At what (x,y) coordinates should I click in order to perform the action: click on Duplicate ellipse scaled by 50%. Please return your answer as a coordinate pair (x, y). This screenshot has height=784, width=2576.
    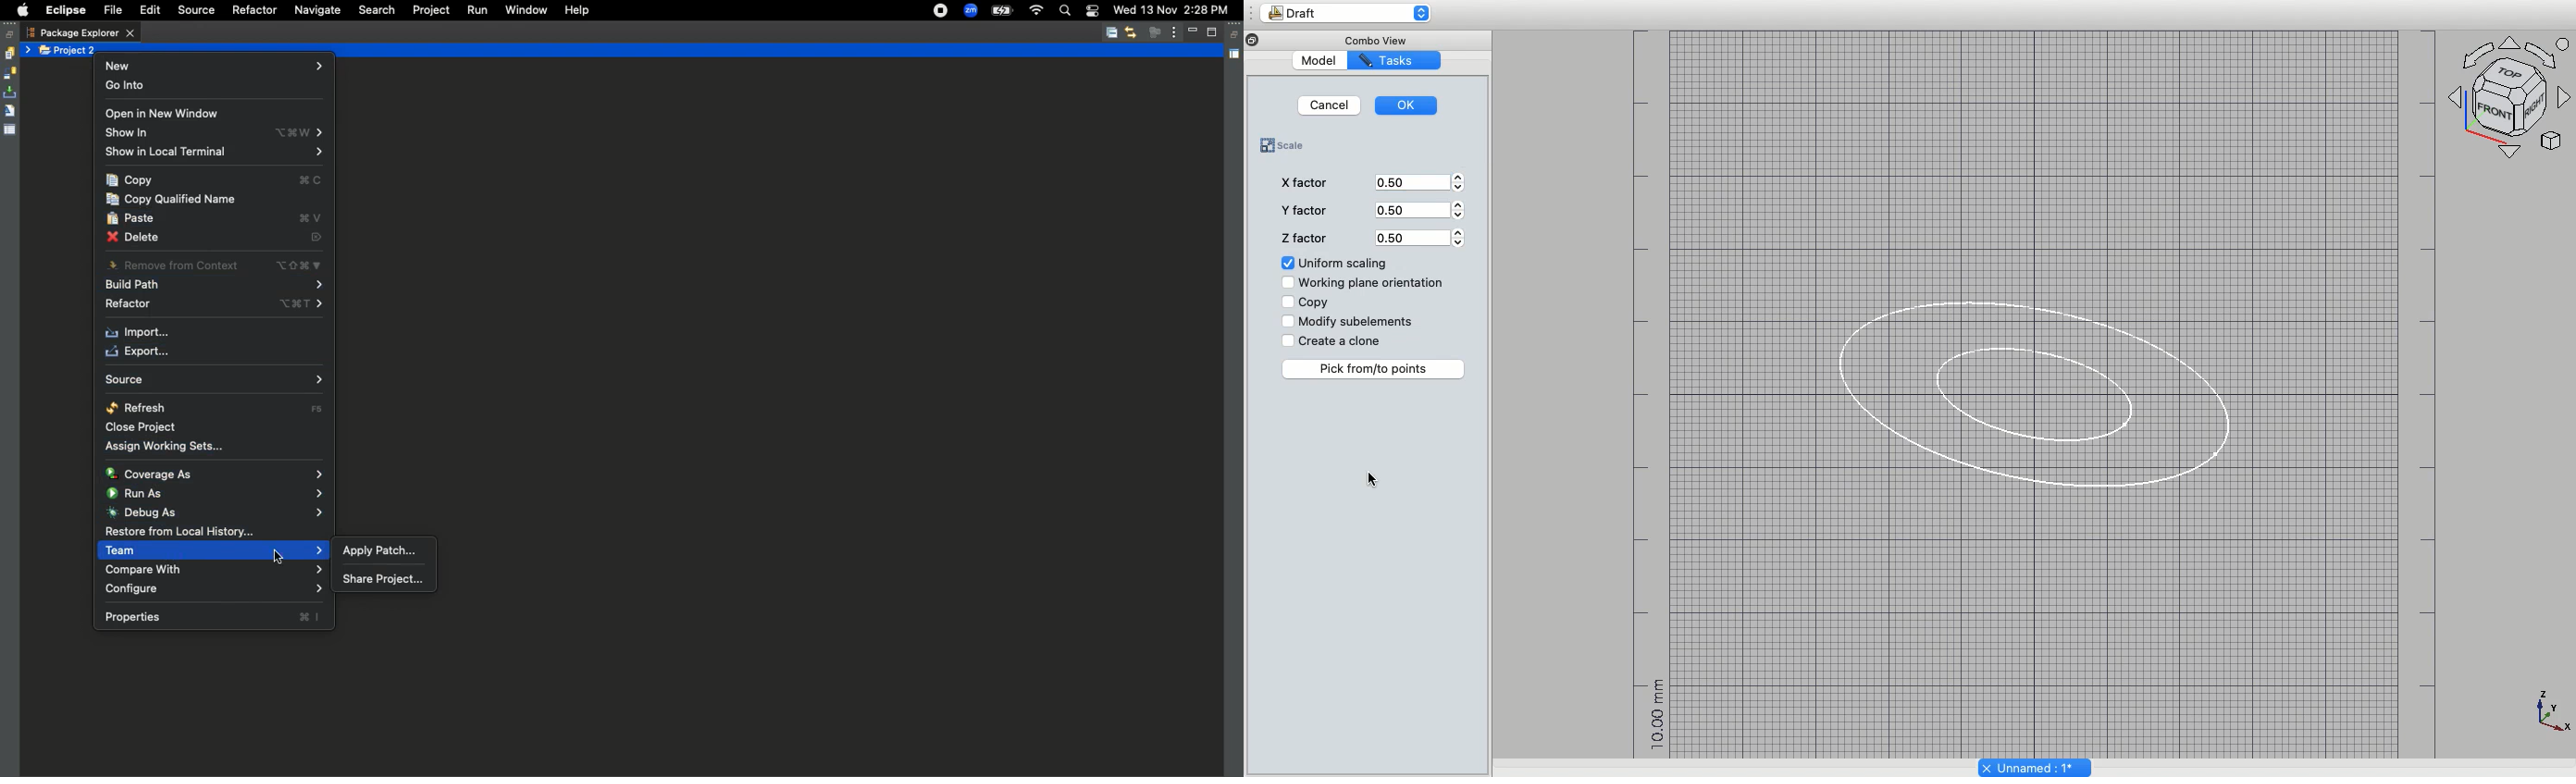
    Looking at the image, I should click on (2053, 395).